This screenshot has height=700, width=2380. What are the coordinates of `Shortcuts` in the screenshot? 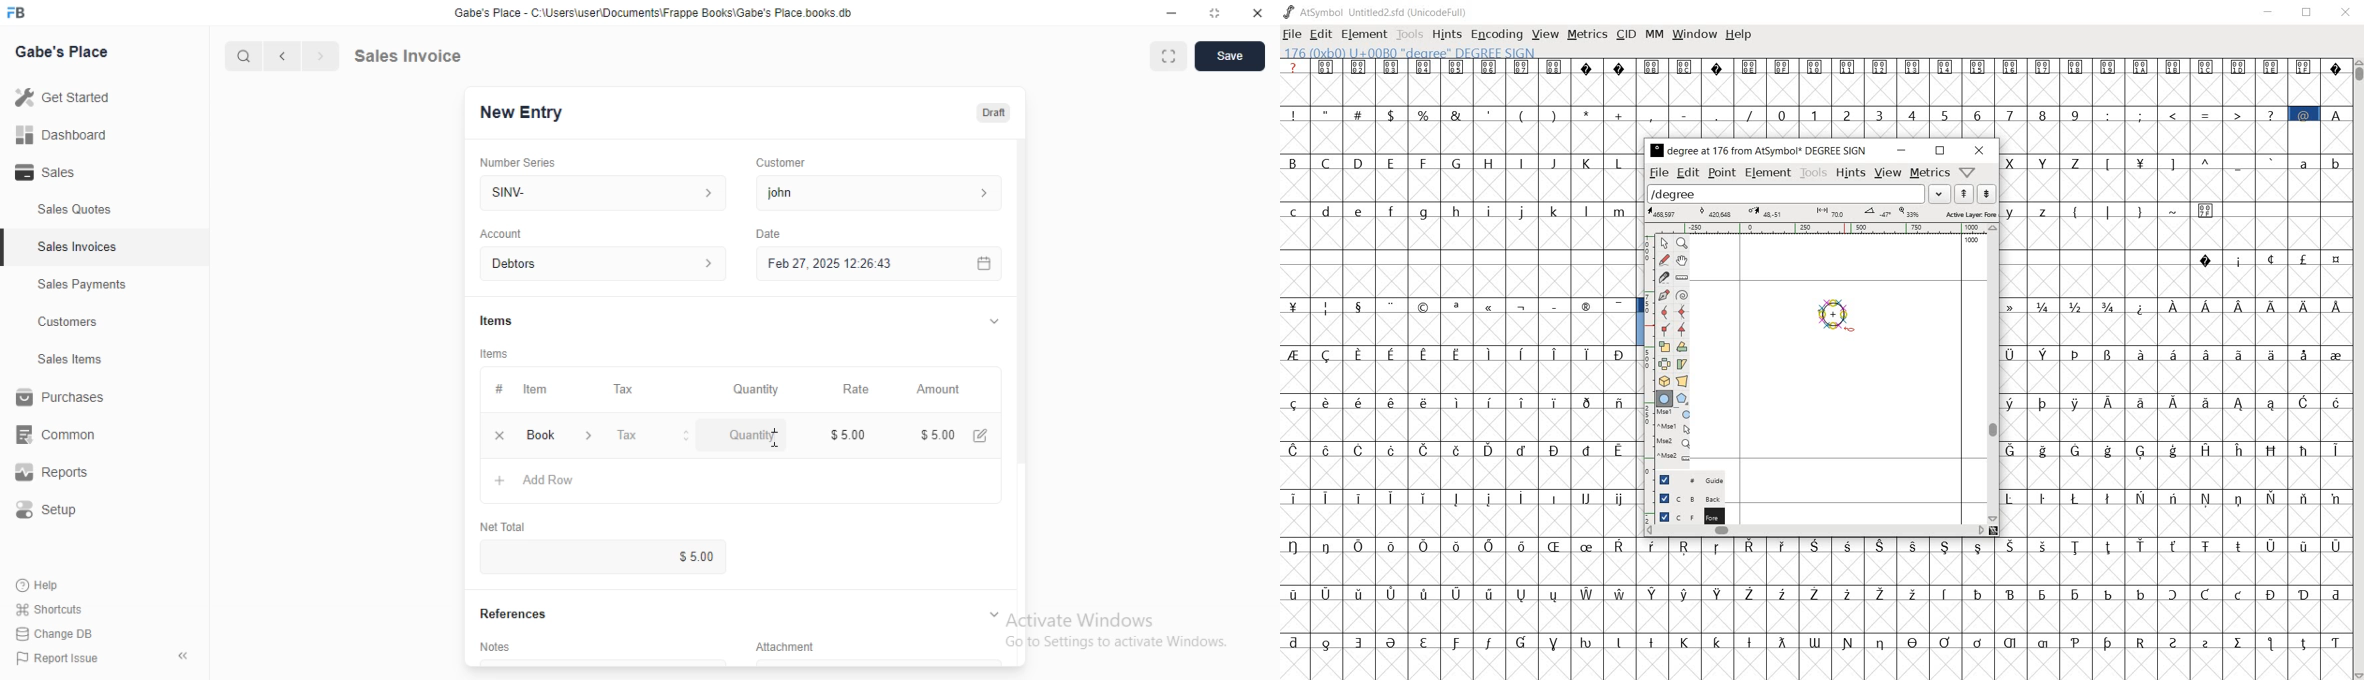 It's located at (50, 610).